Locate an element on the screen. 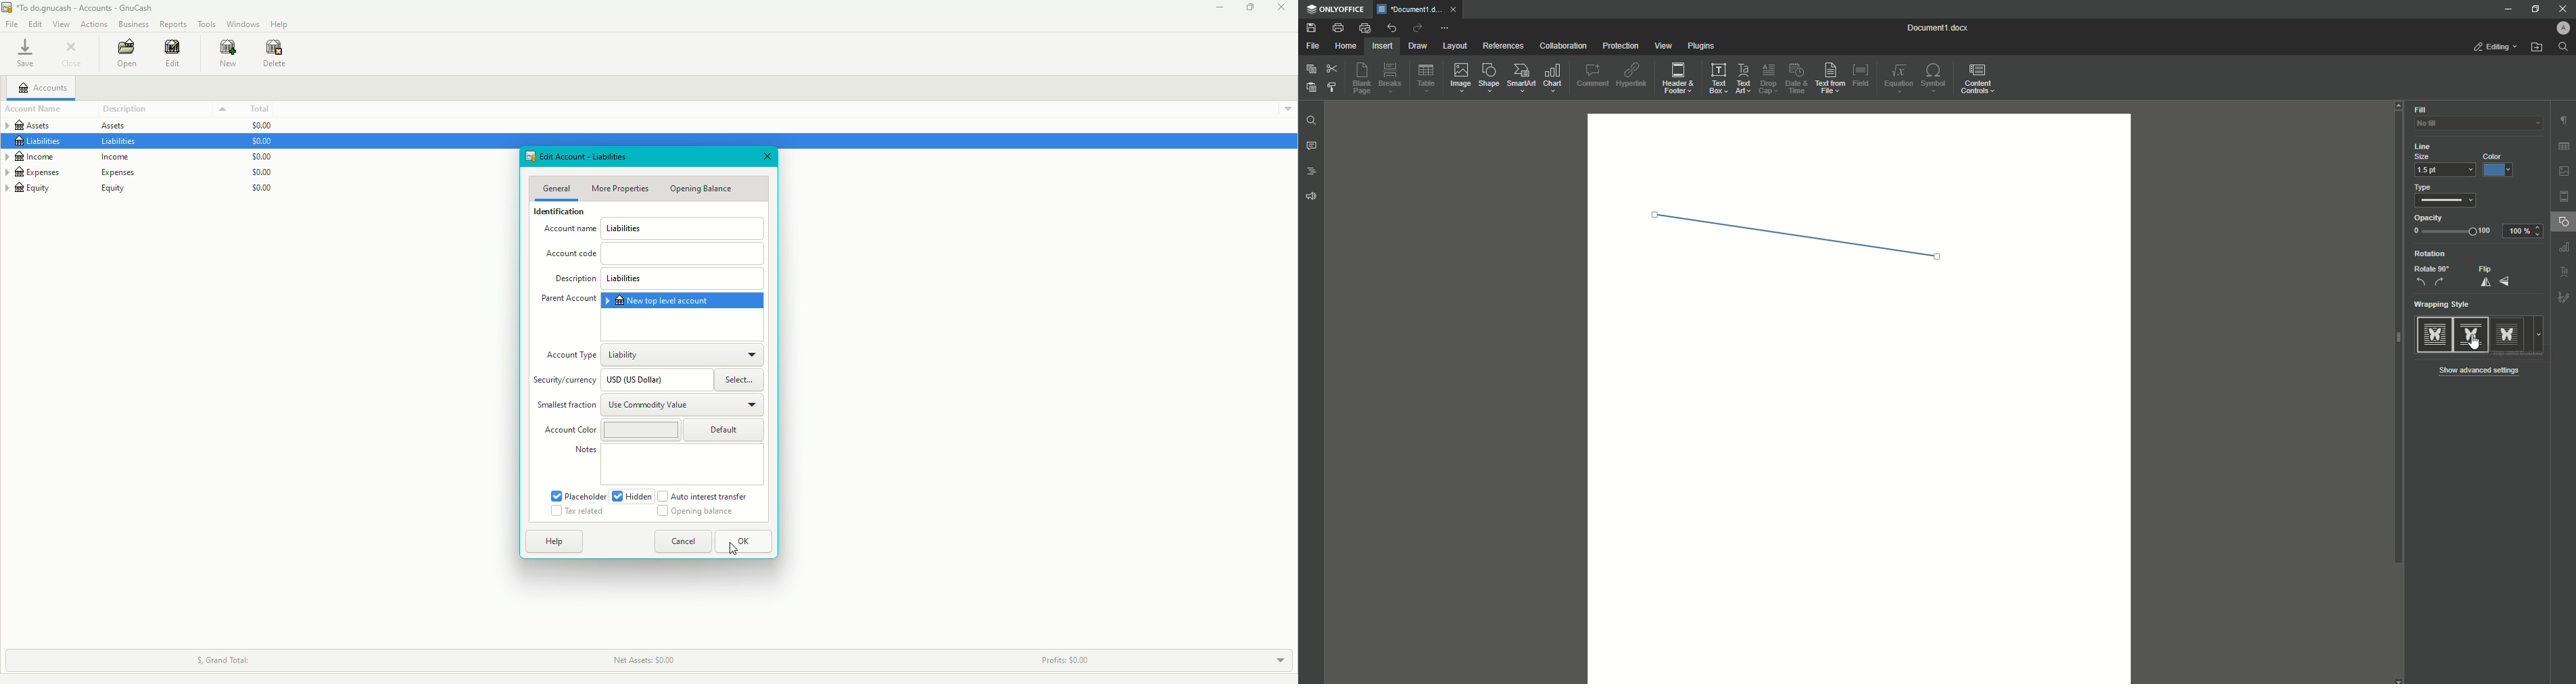  Editing is located at coordinates (2492, 47).